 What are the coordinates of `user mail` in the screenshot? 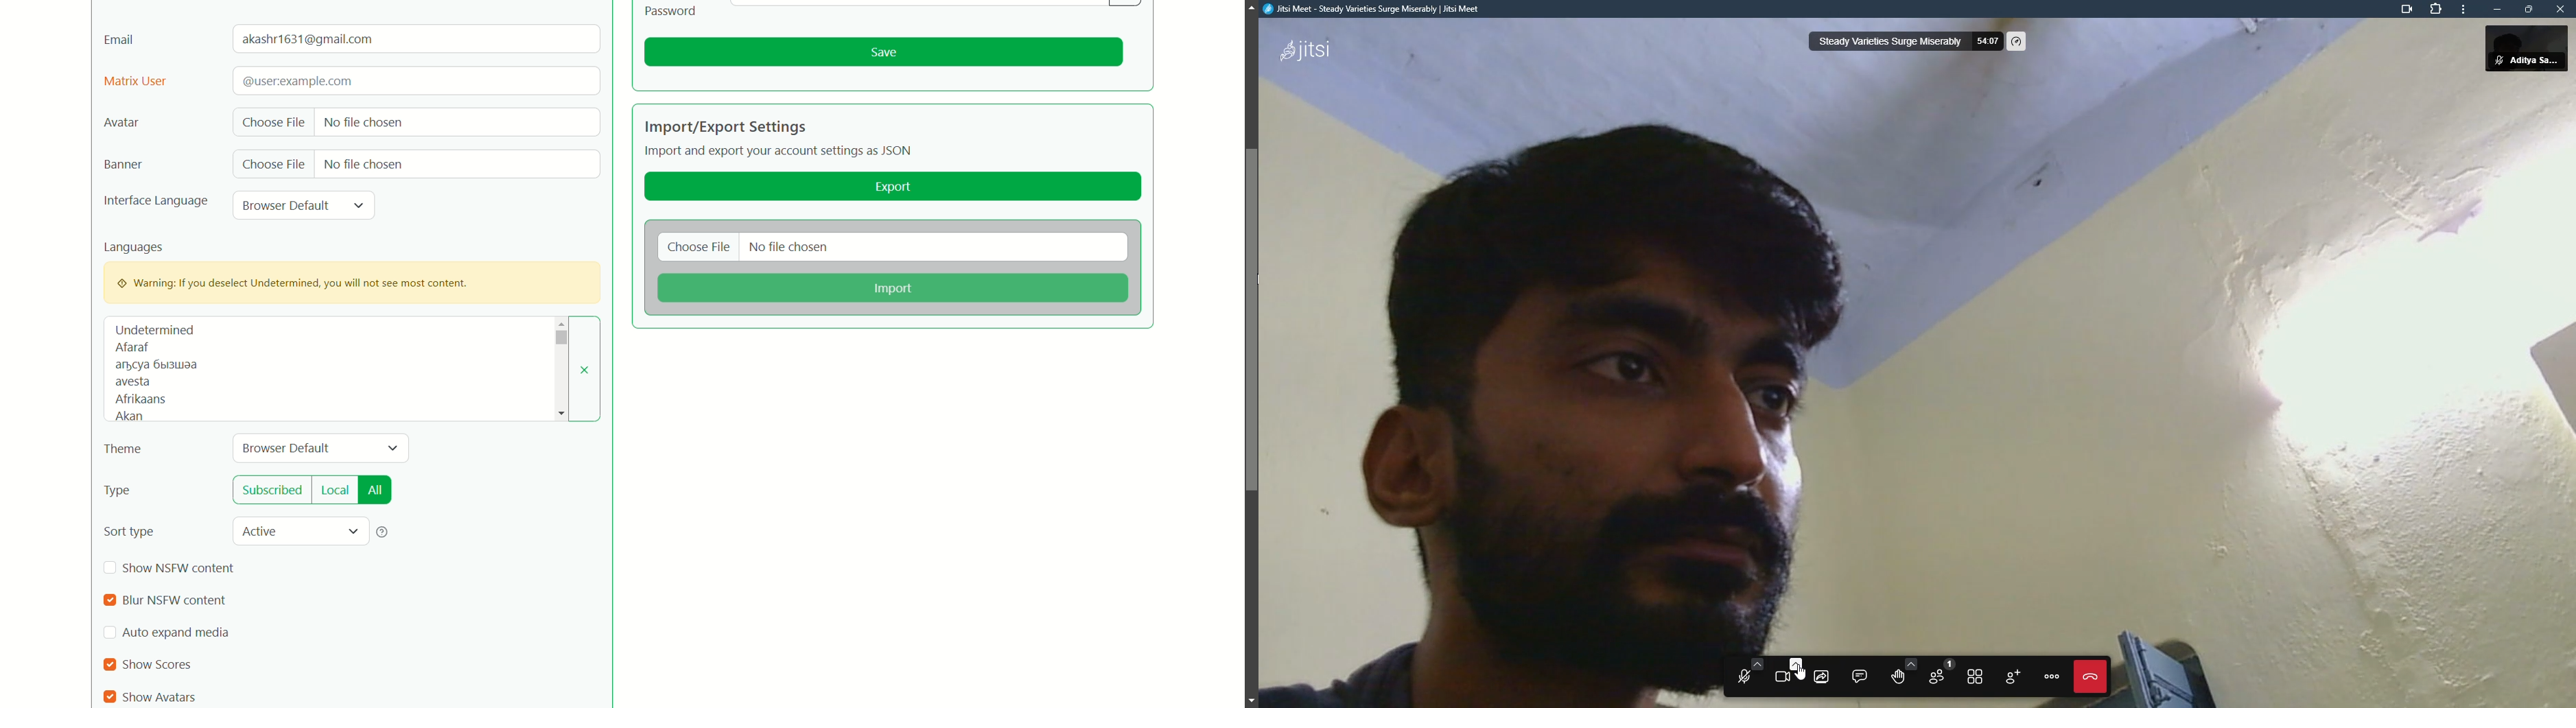 It's located at (310, 39).